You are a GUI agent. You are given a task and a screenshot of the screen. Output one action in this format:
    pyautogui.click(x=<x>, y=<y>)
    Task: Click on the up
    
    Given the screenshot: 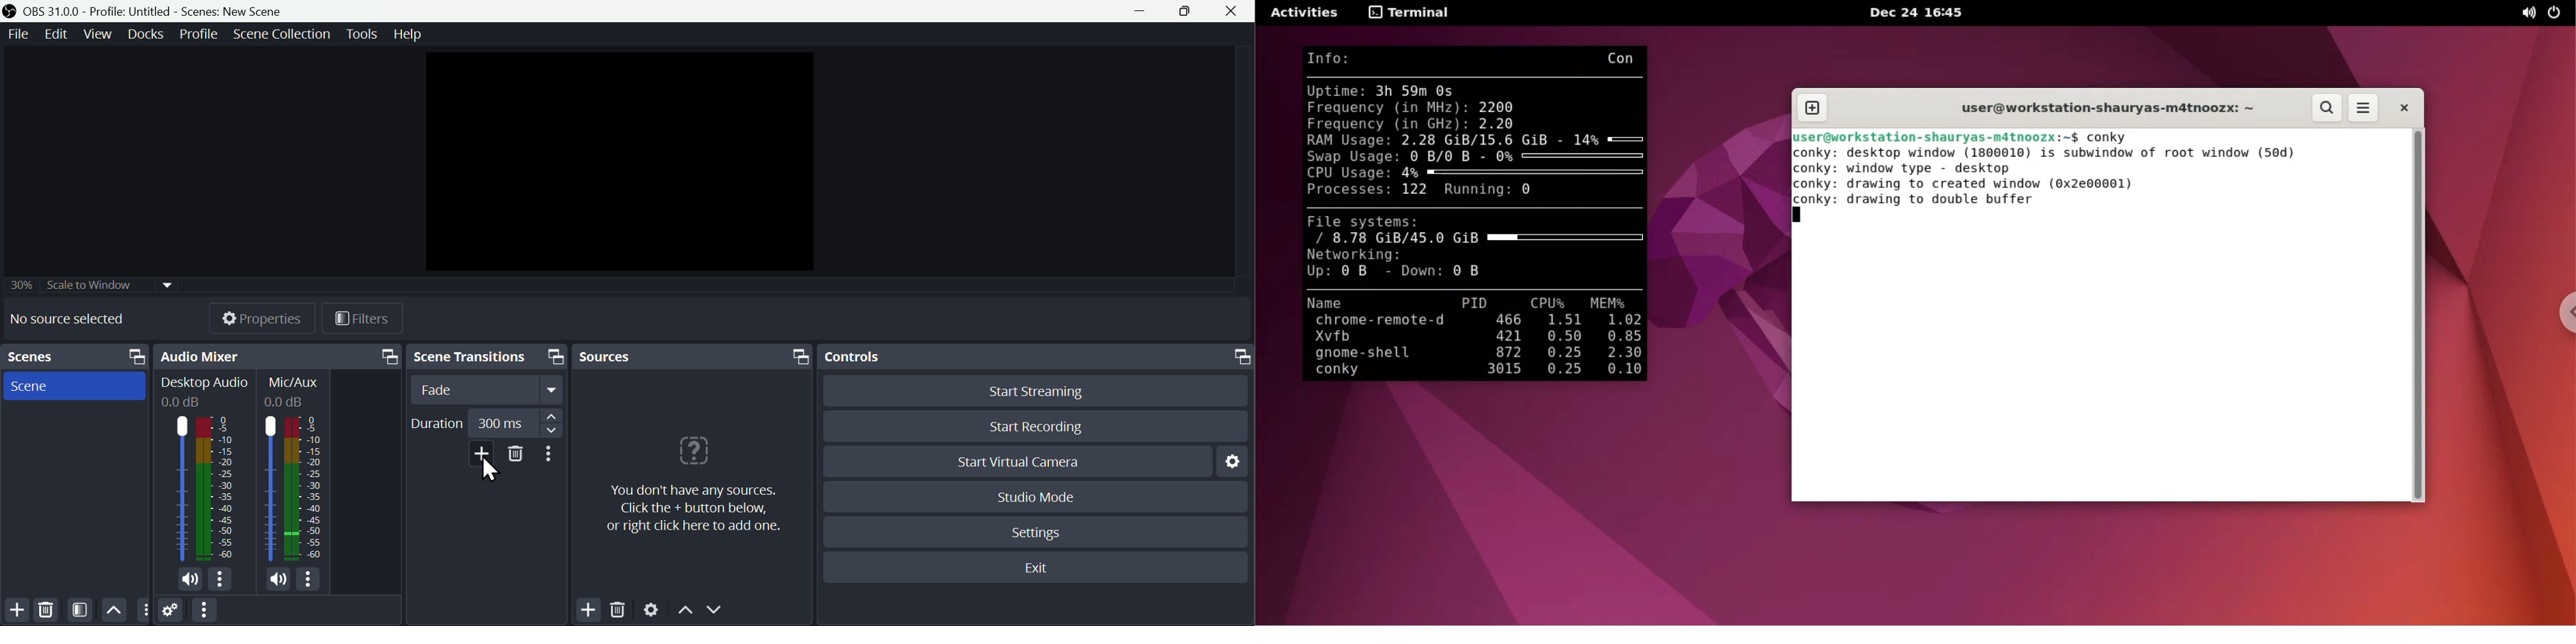 What is the action you would take?
    pyautogui.click(x=686, y=614)
    